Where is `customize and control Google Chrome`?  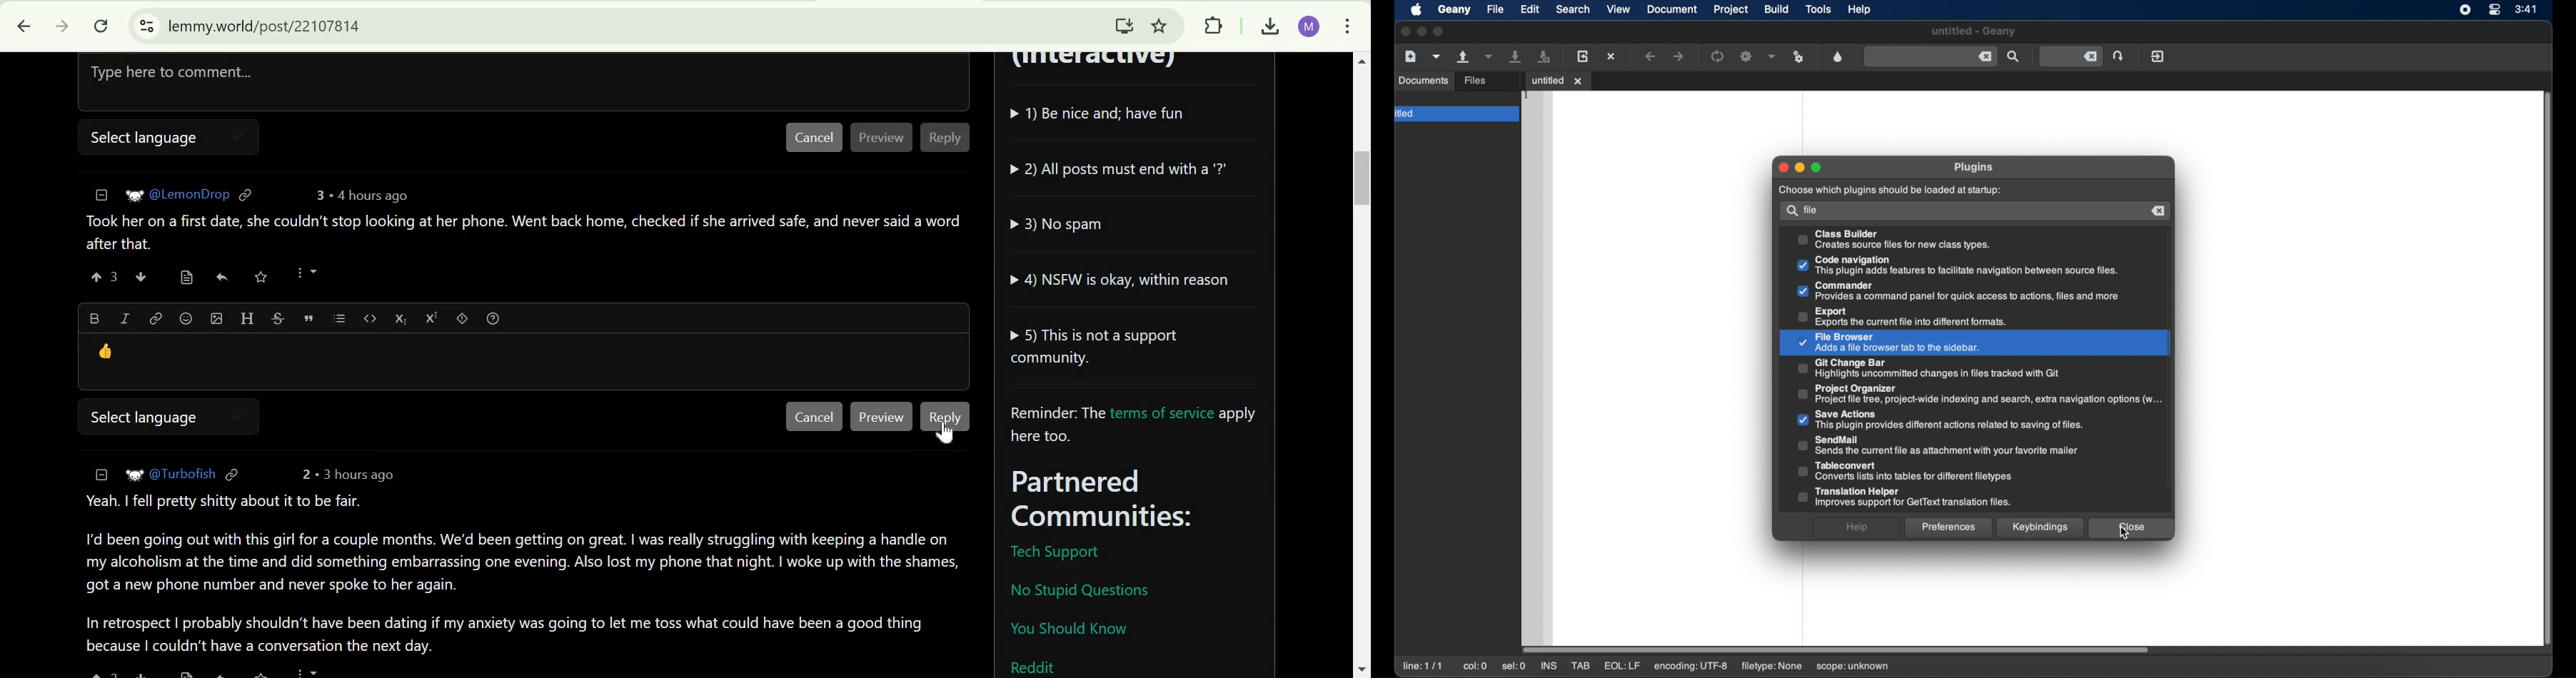
customize and control Google Chrome is located at coordinates (1348, 28).